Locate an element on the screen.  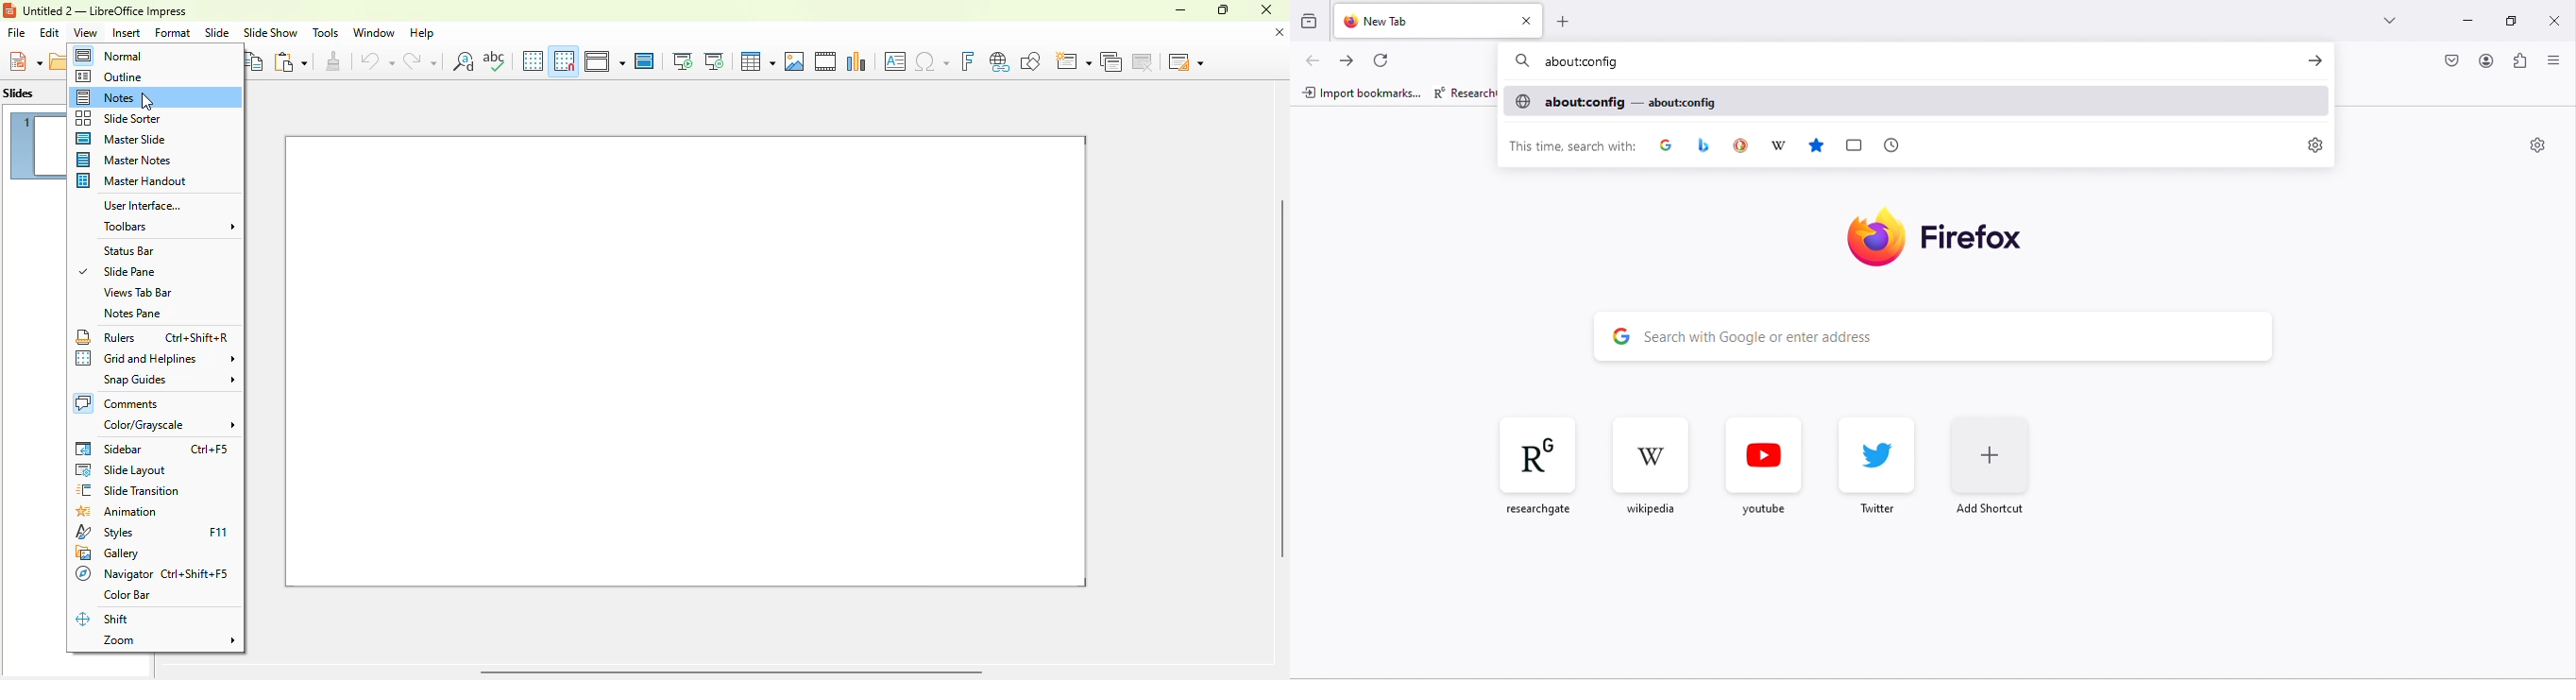
minimize is located at coordinates (1181, 10).